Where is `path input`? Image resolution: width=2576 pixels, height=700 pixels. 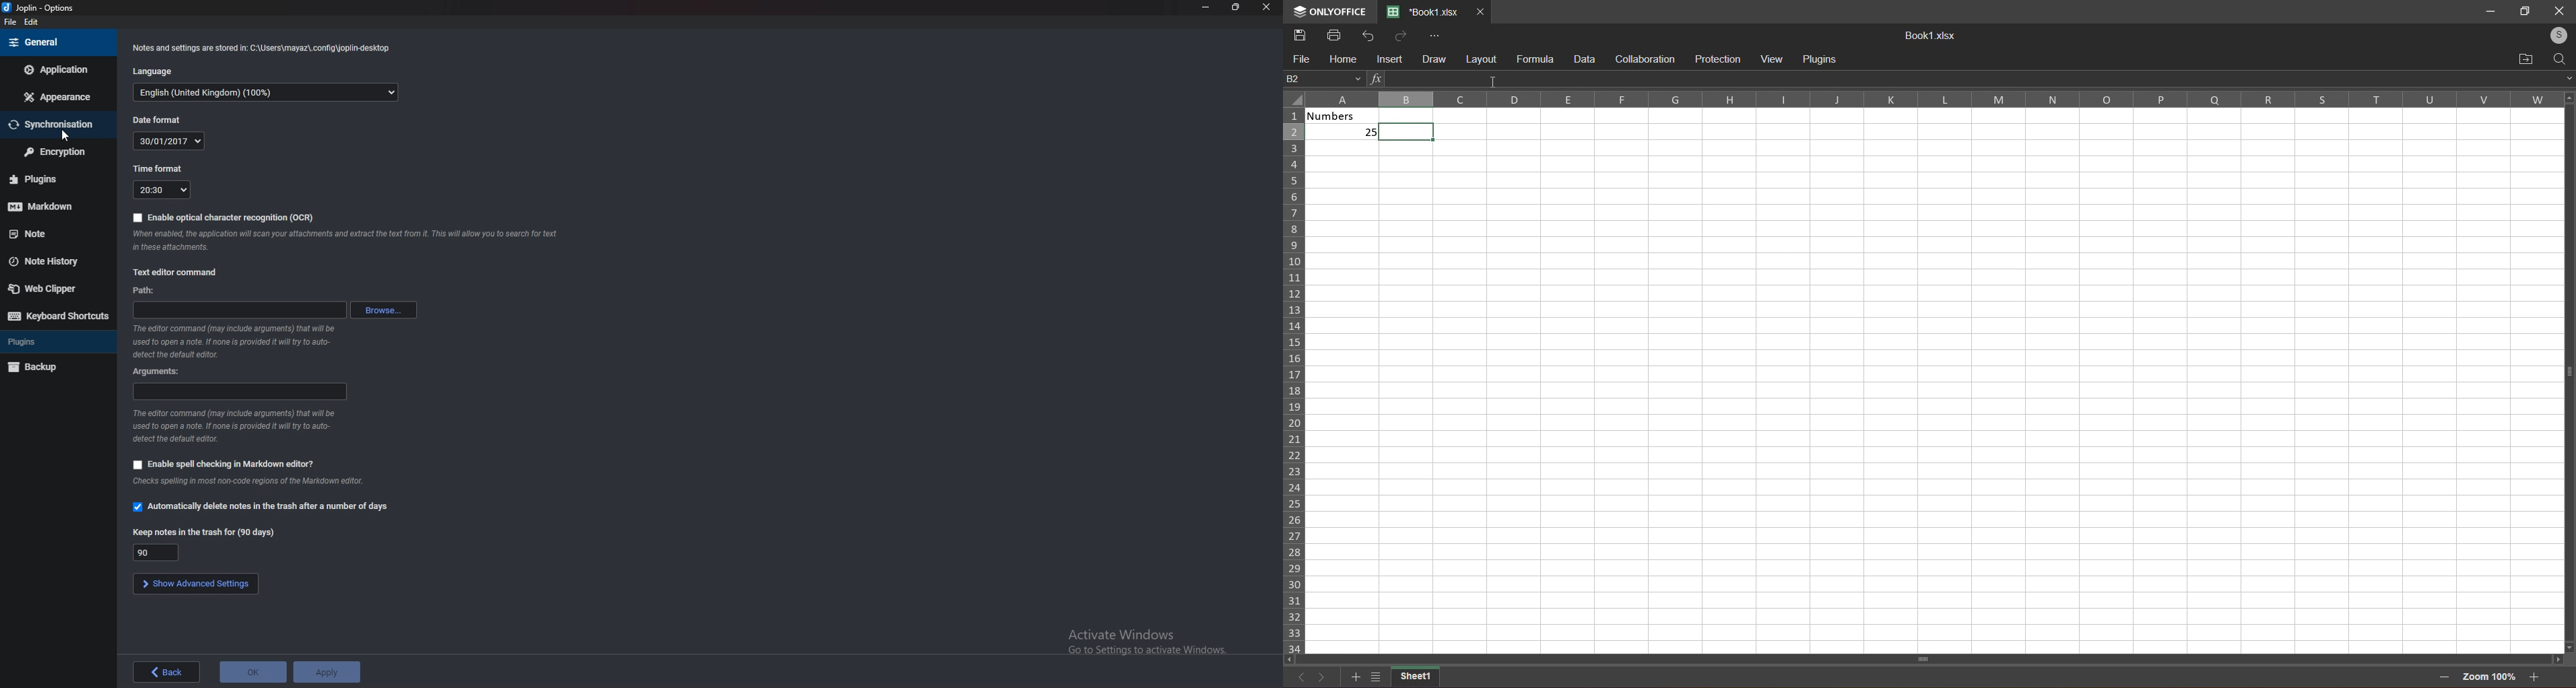
path input is located at coordinates (240, 310).